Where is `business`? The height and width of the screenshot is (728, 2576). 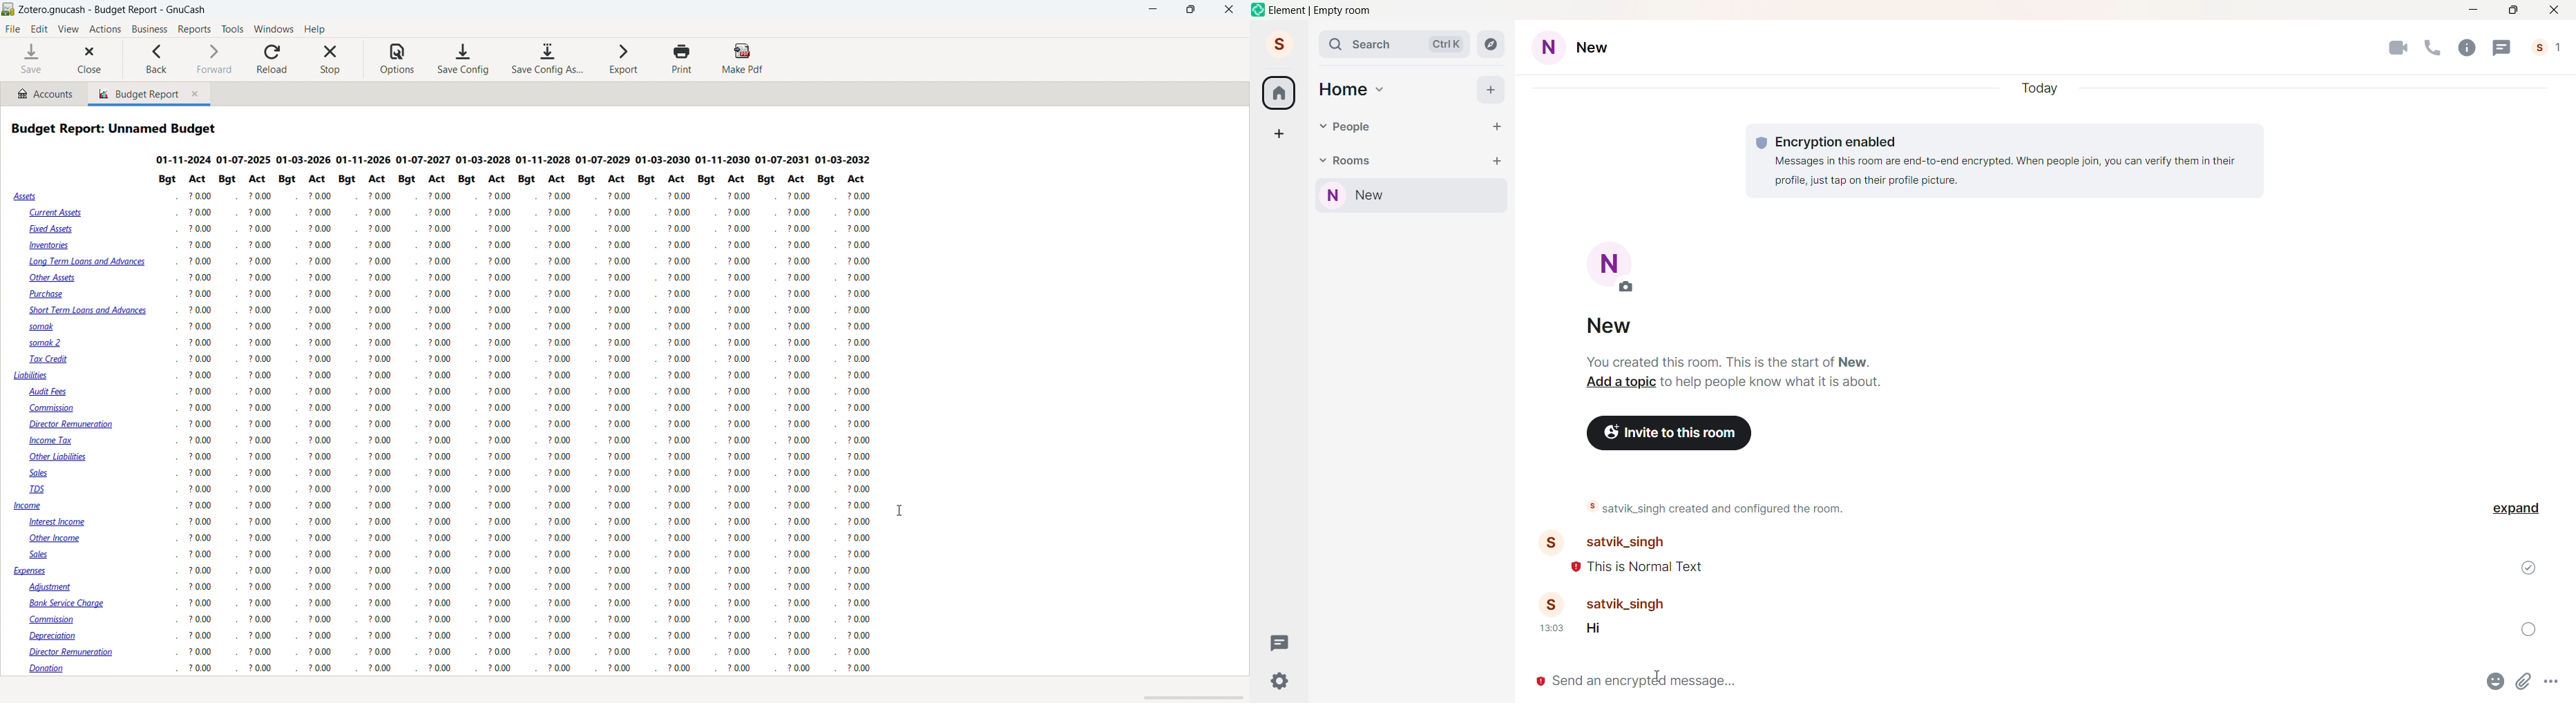
business is located at coordinates (150, 29).